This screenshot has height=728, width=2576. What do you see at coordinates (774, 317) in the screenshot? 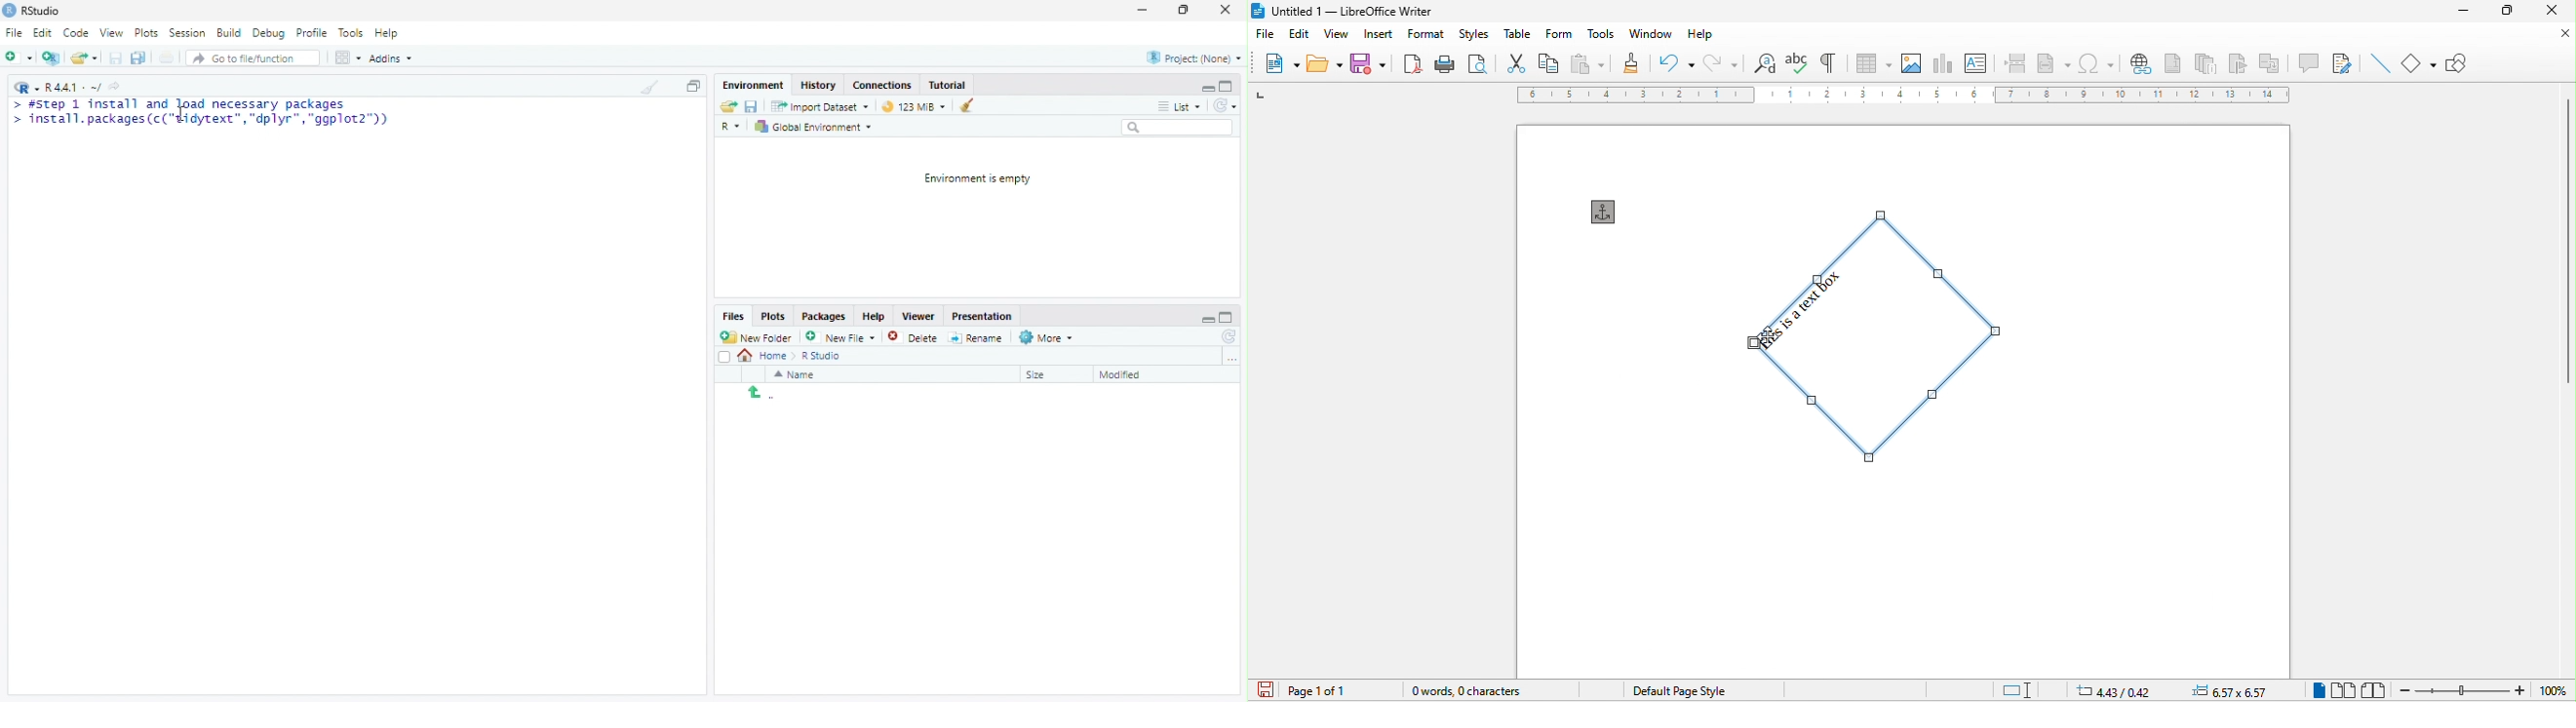
I see `Plots` at bounding box center [774, 317].